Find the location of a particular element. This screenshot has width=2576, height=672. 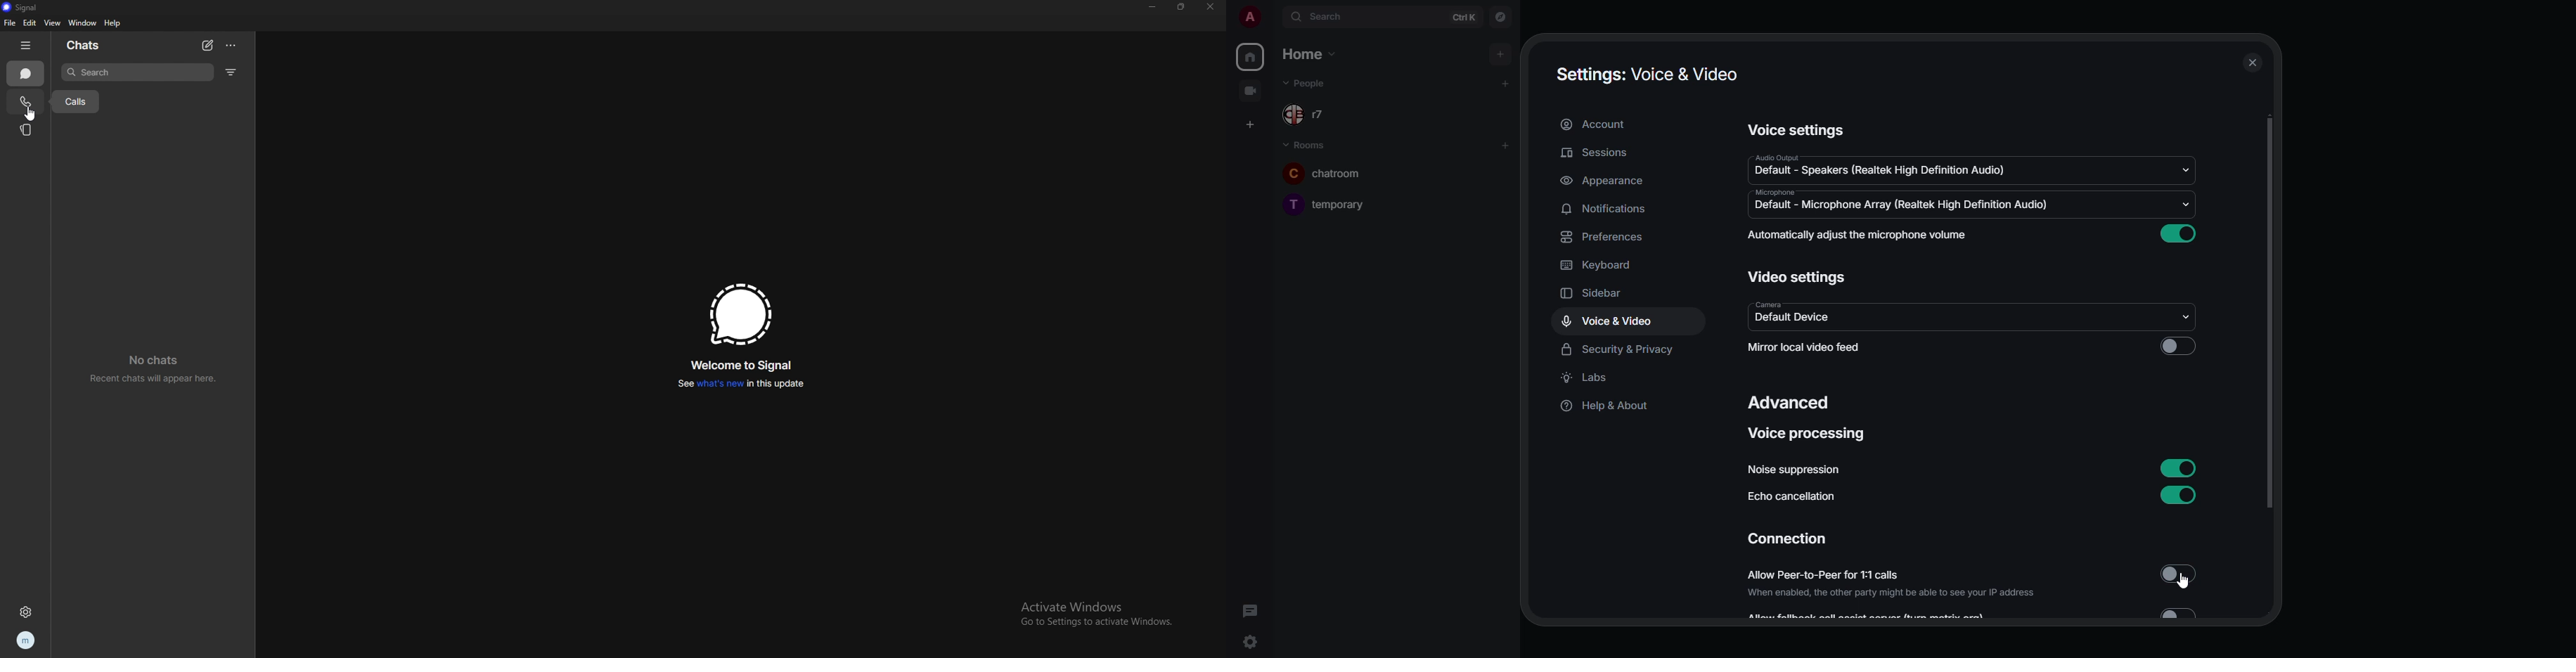

file is located at coordinates (11, 23).